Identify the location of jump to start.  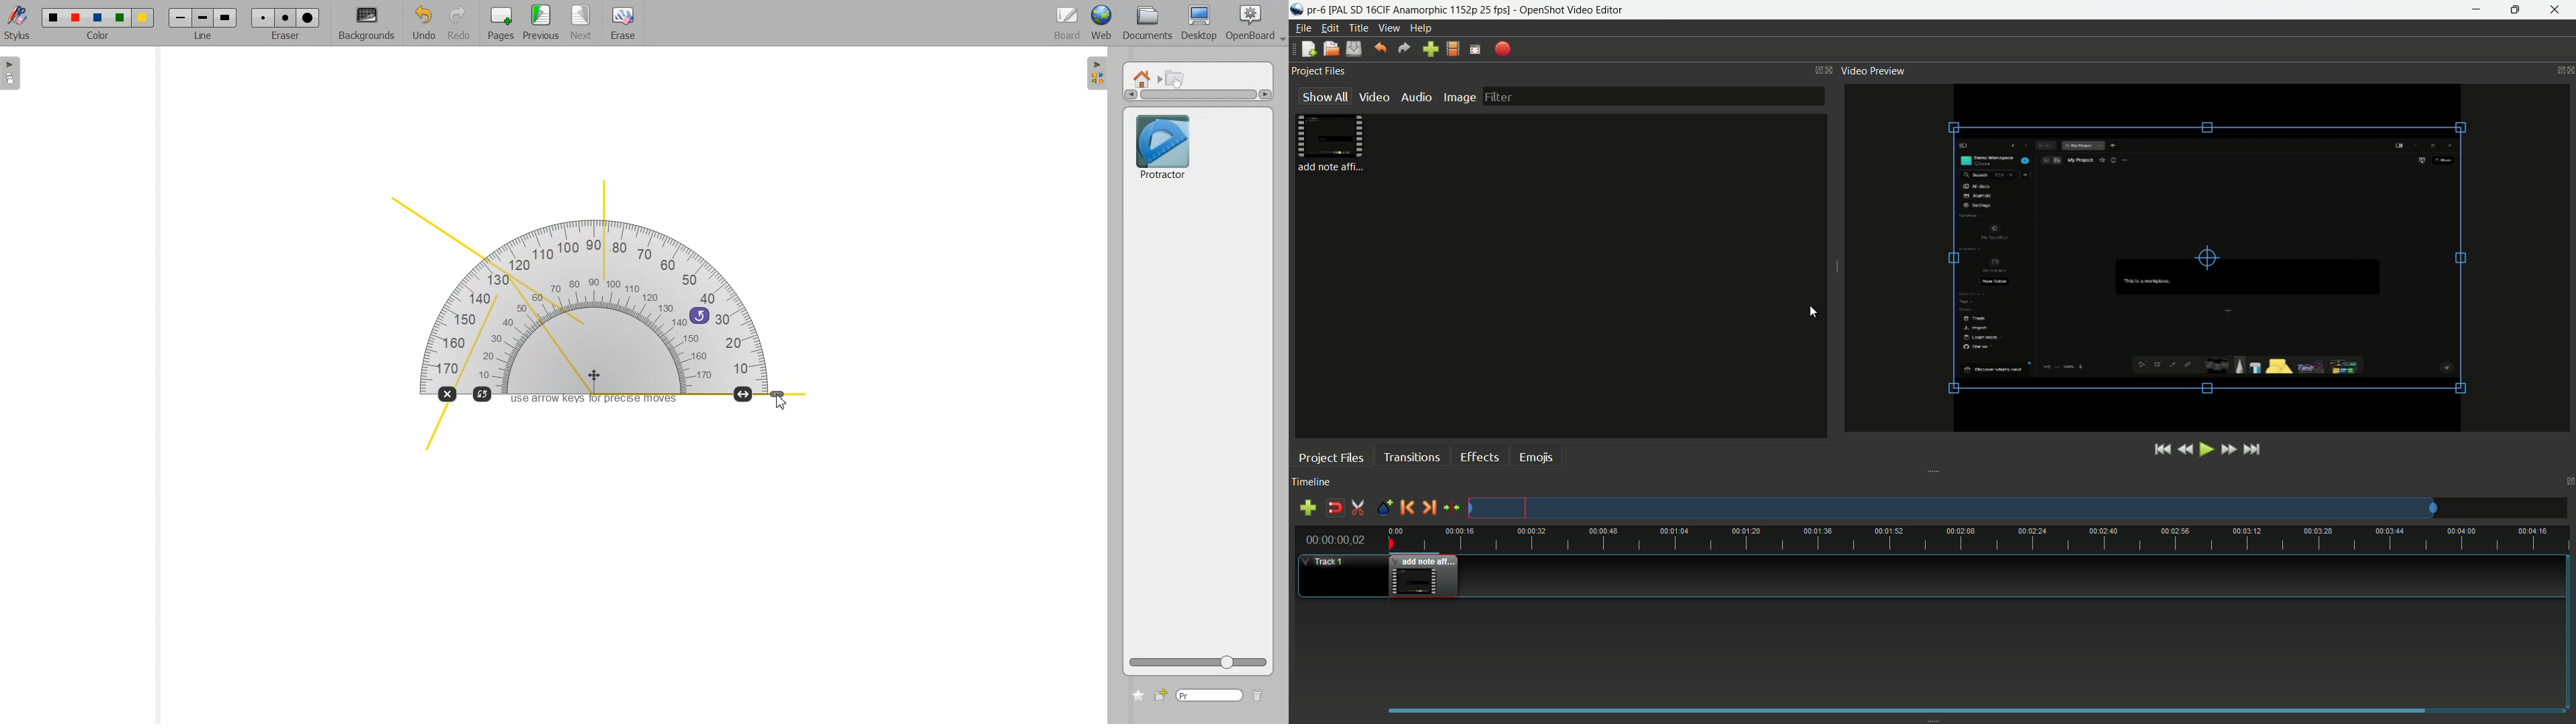
(2163, 450).